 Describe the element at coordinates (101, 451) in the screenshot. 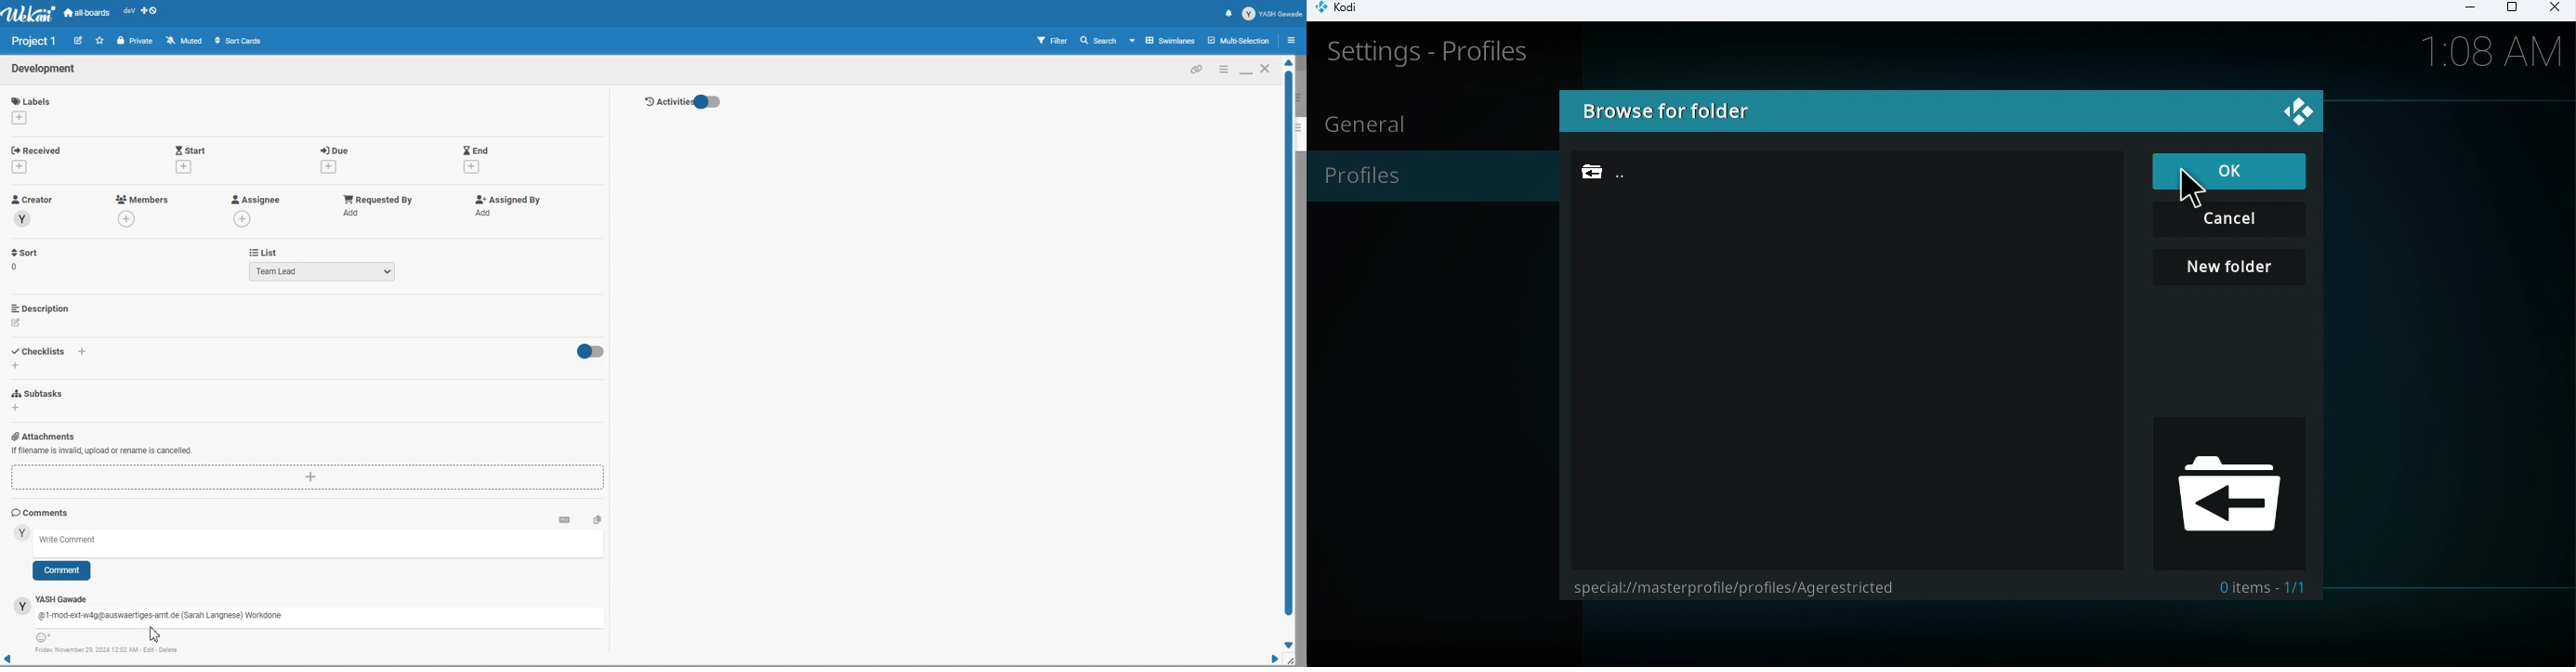

I see `Add Attachments` at that location.